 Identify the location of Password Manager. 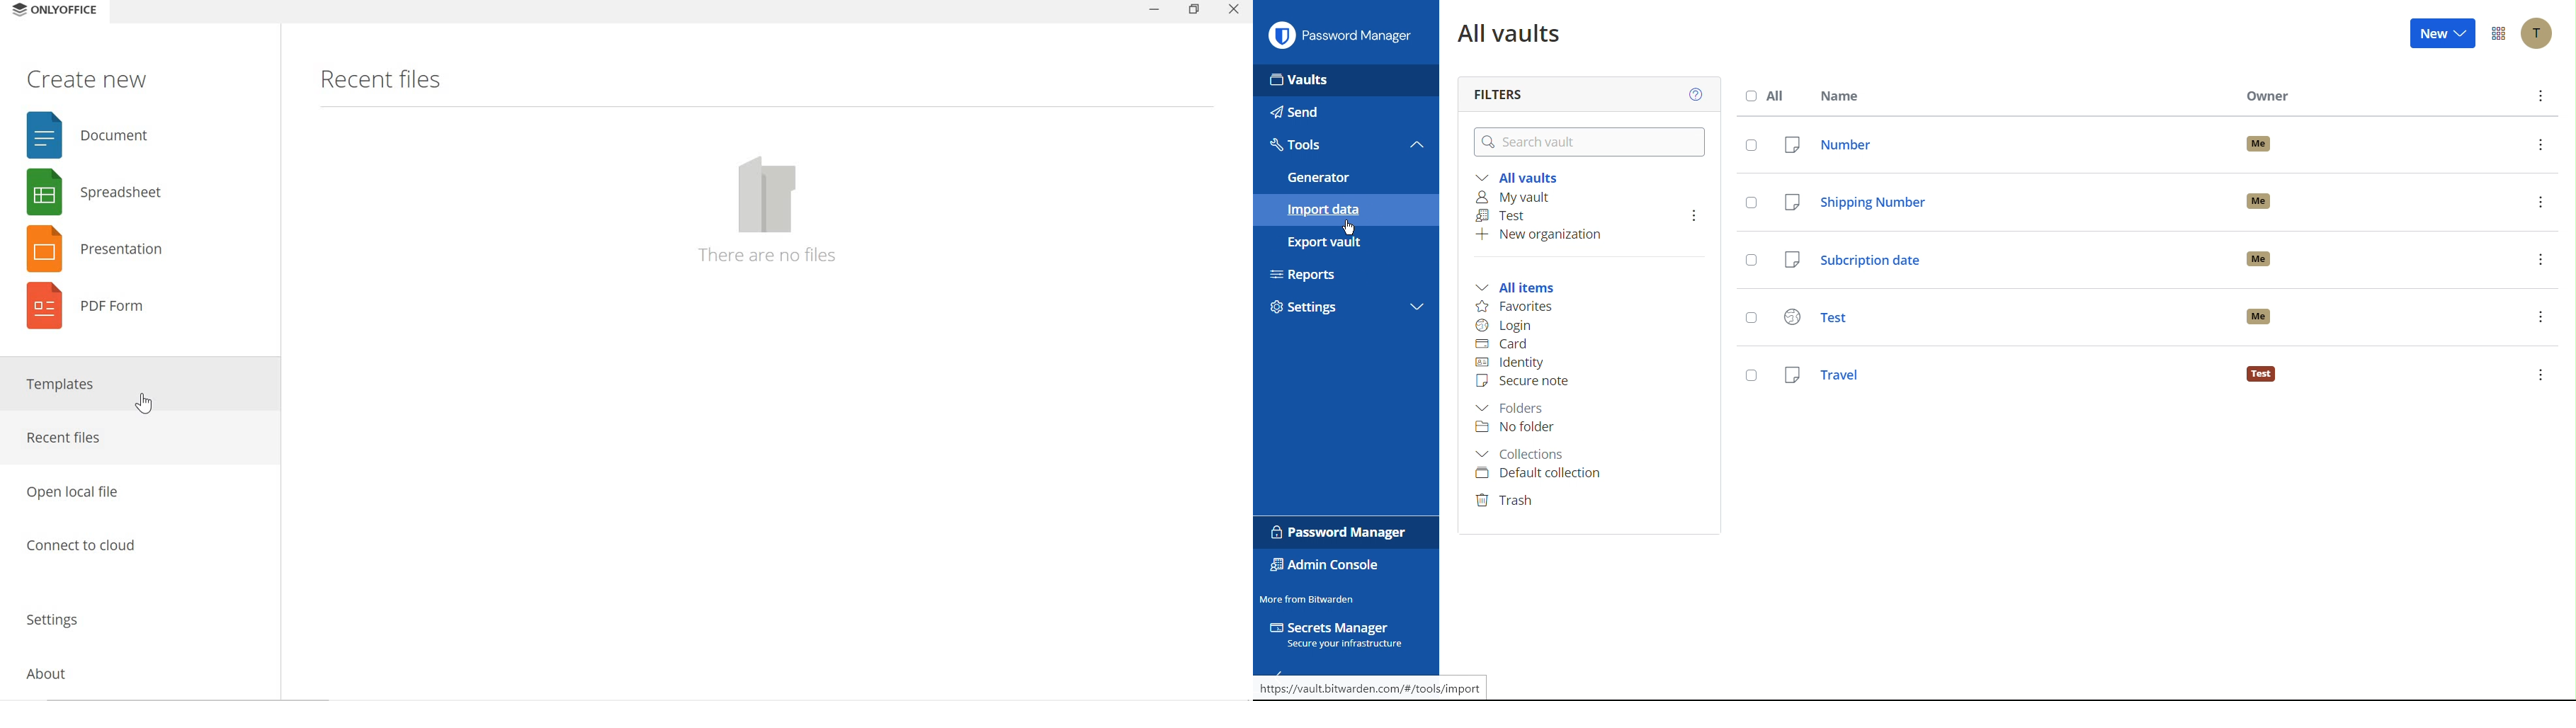
(1341, 532).